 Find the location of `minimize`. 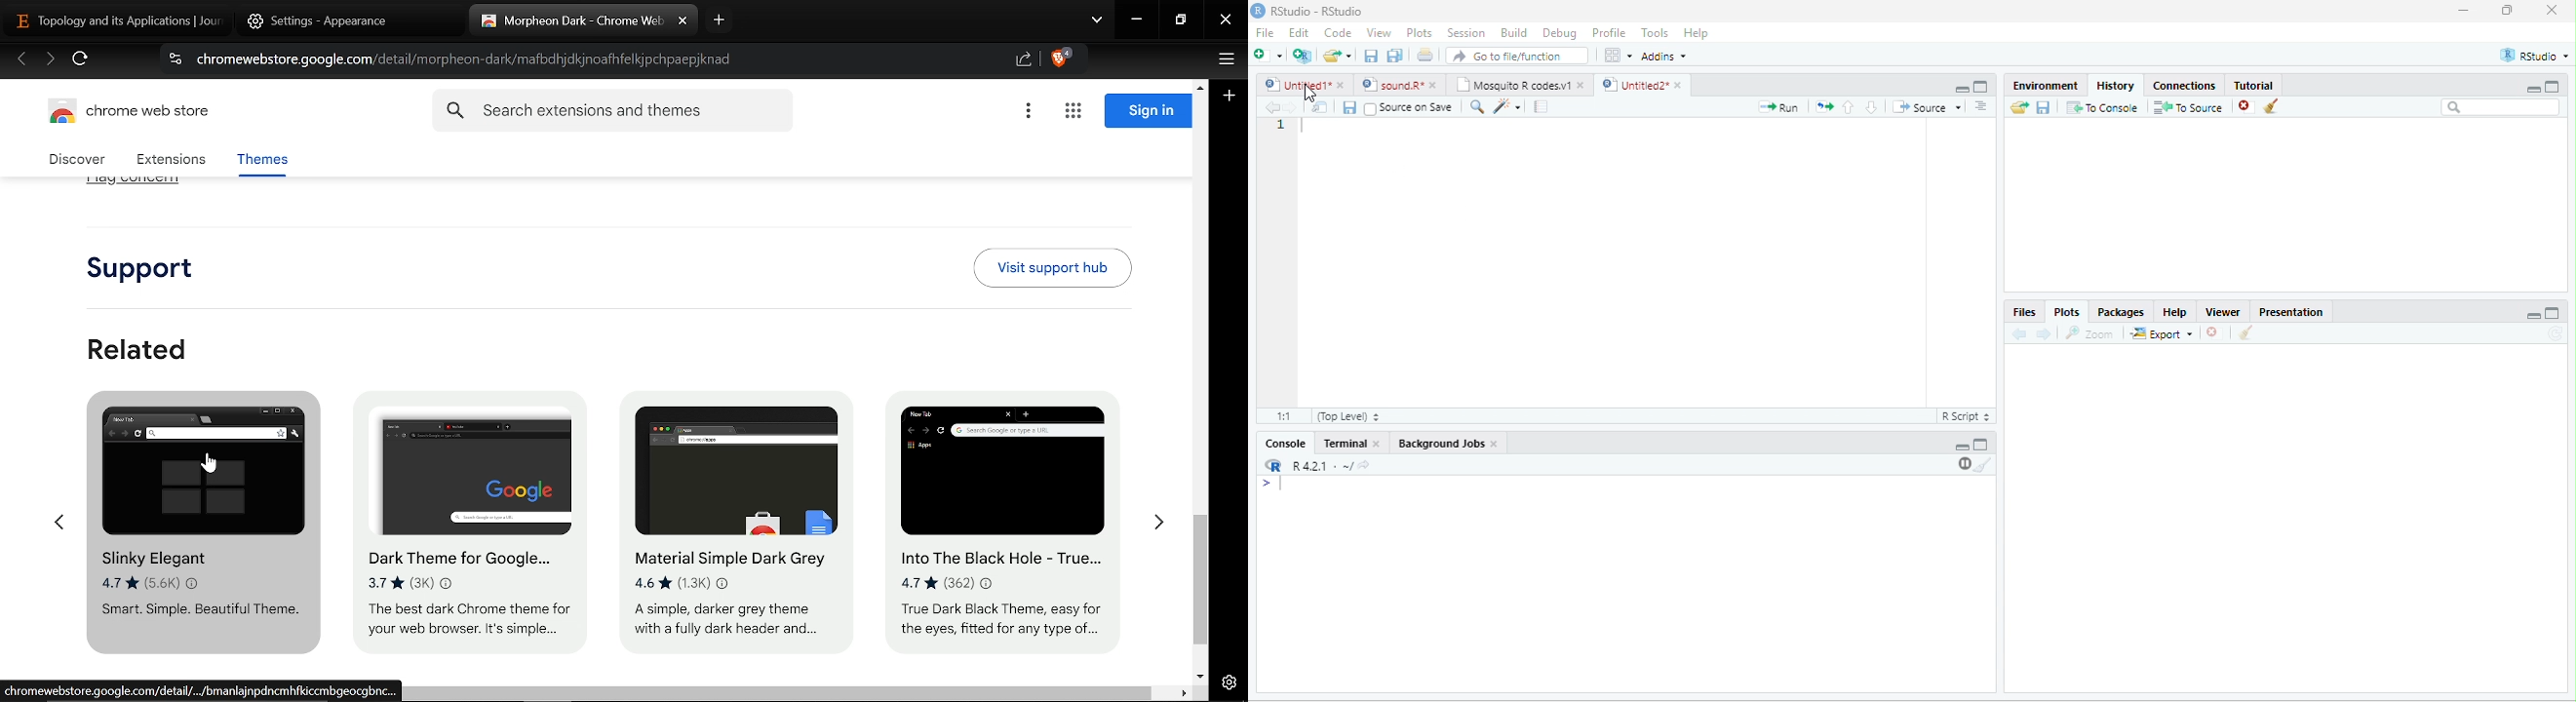

minimize is located at coordinates (1962, 89).